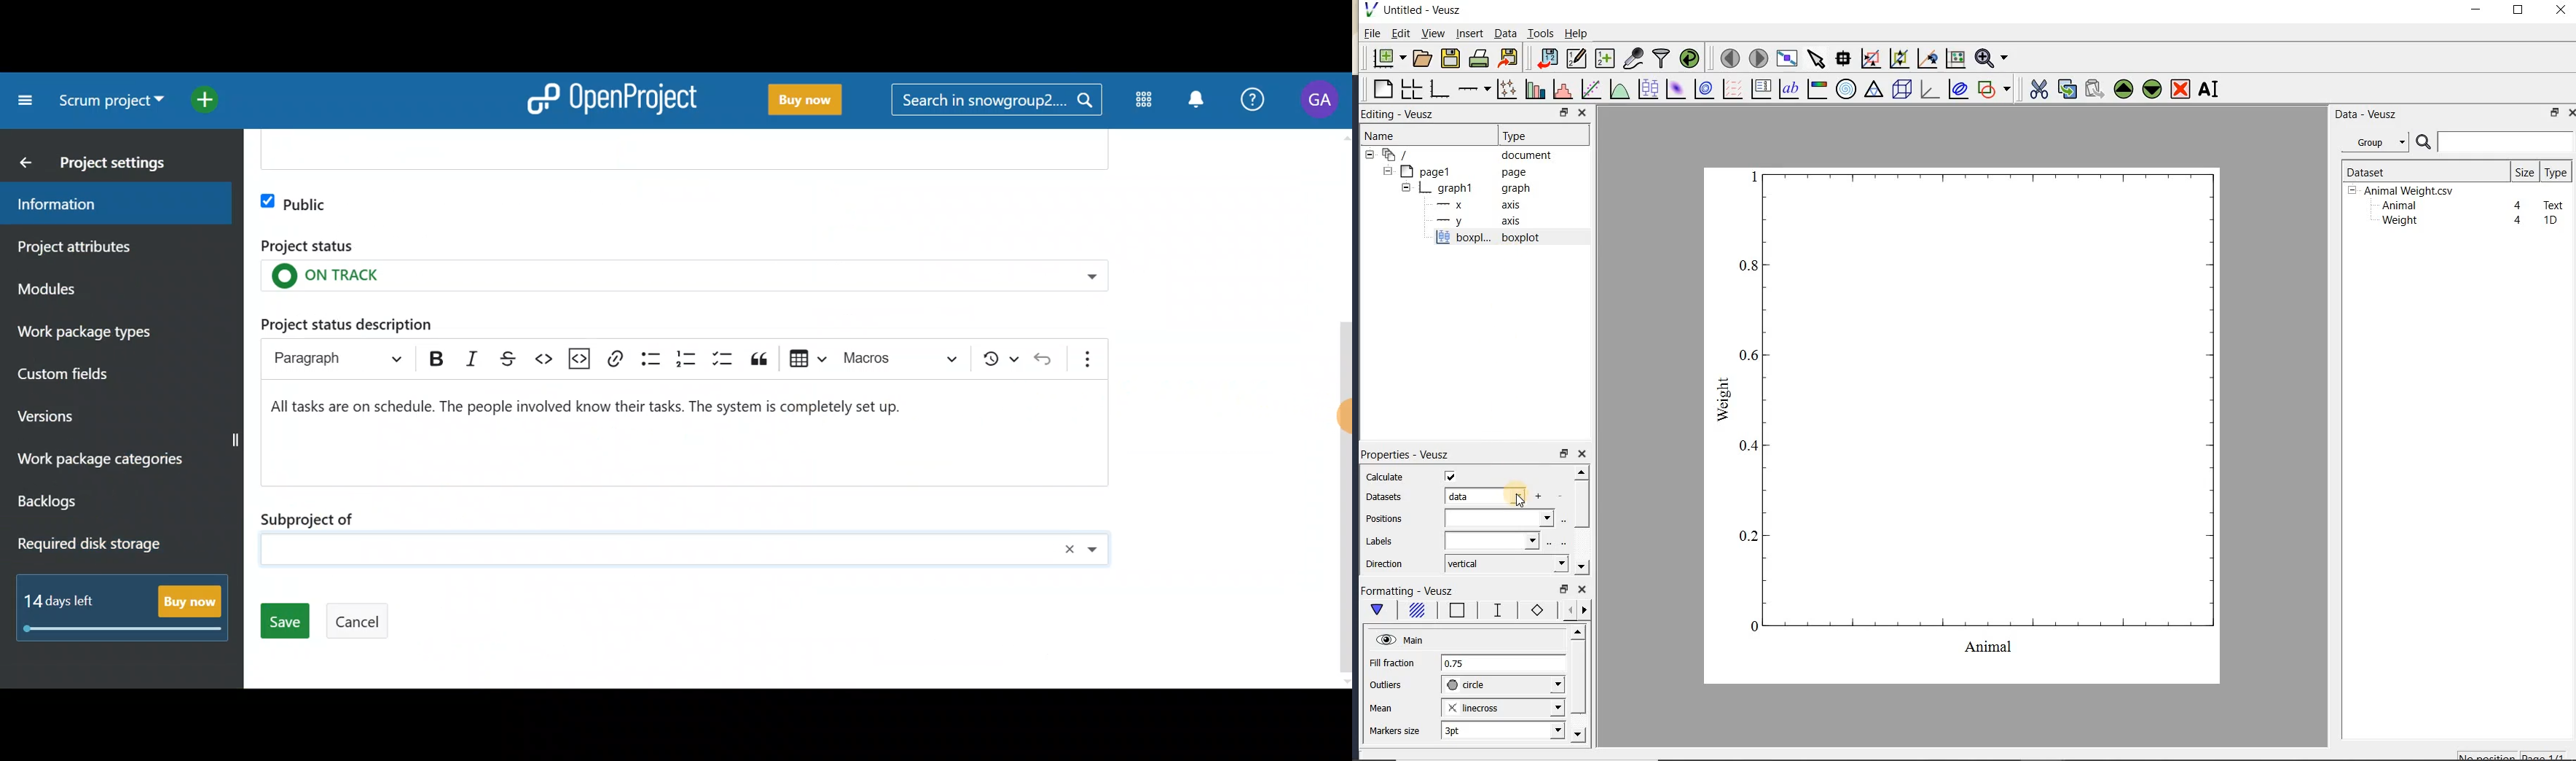 The height and width of the screenshot is (784, 2576). What do you see at coordinates (1870, 59) in the screenshot?
I see `click or draw a rectangle to zoom graph axes` at bounding box center [1870, 59].